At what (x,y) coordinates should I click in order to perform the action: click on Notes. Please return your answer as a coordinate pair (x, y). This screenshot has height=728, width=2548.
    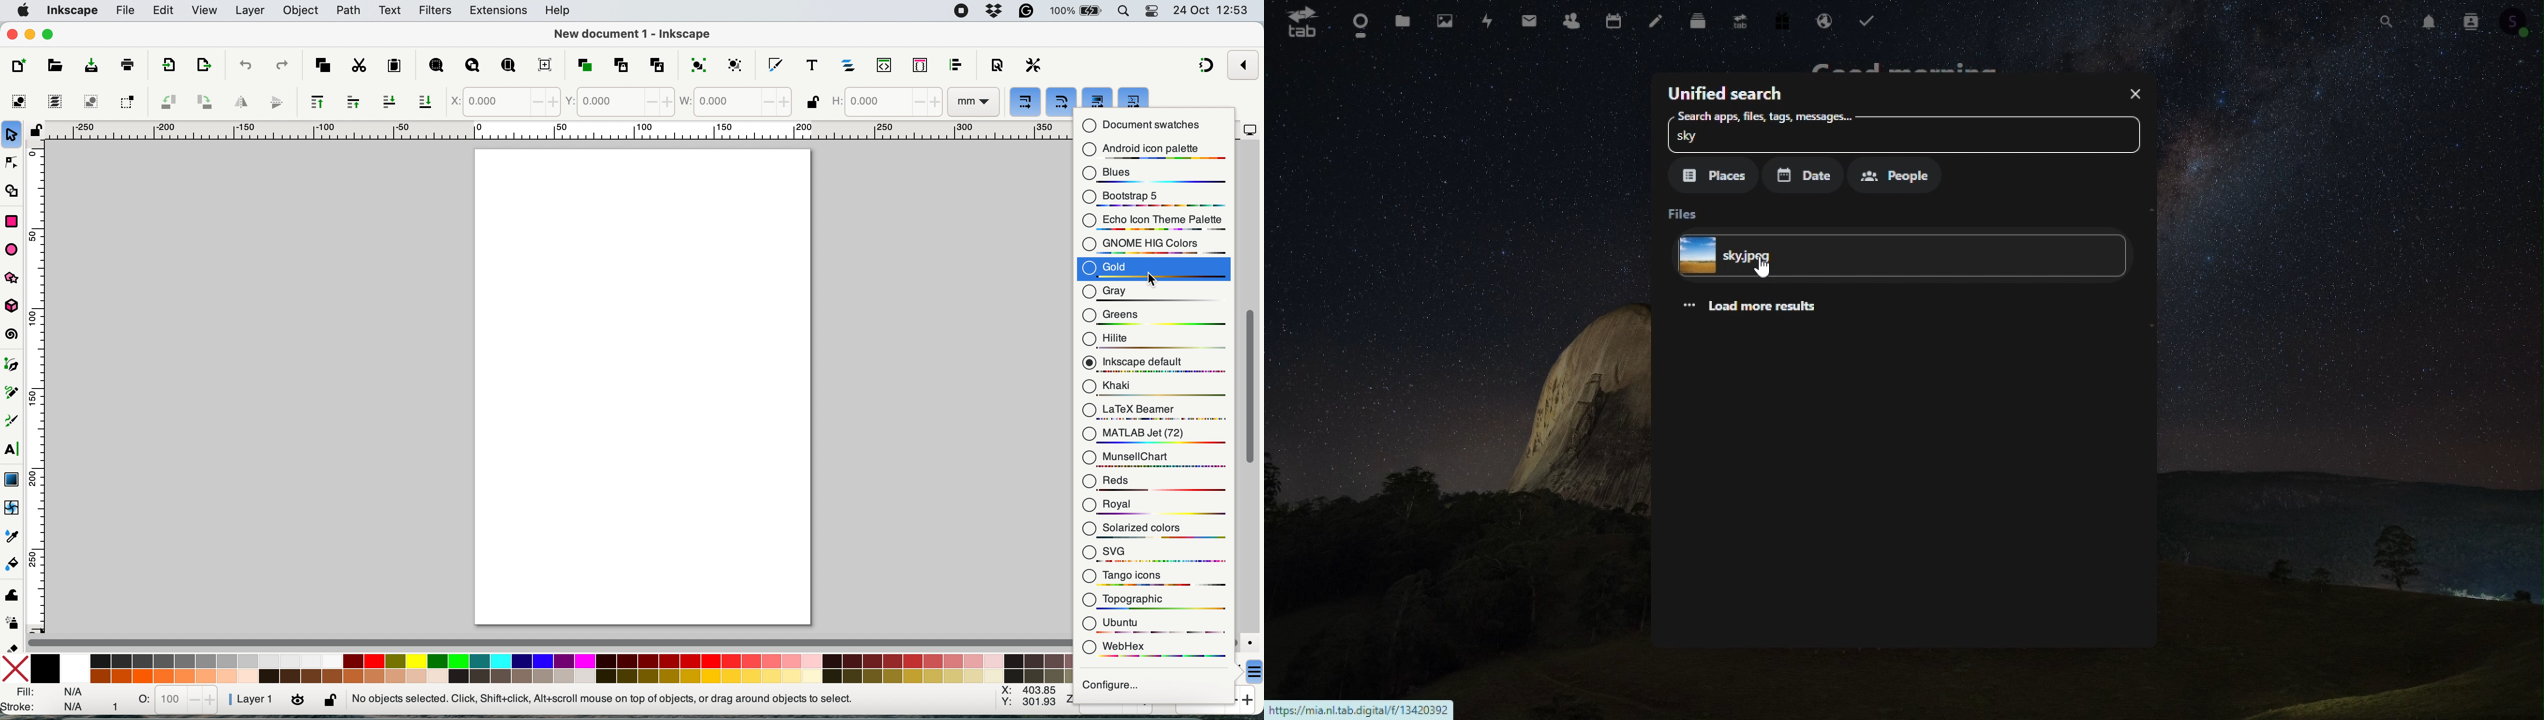
    Looking at the image, I should click on (1656, 19).